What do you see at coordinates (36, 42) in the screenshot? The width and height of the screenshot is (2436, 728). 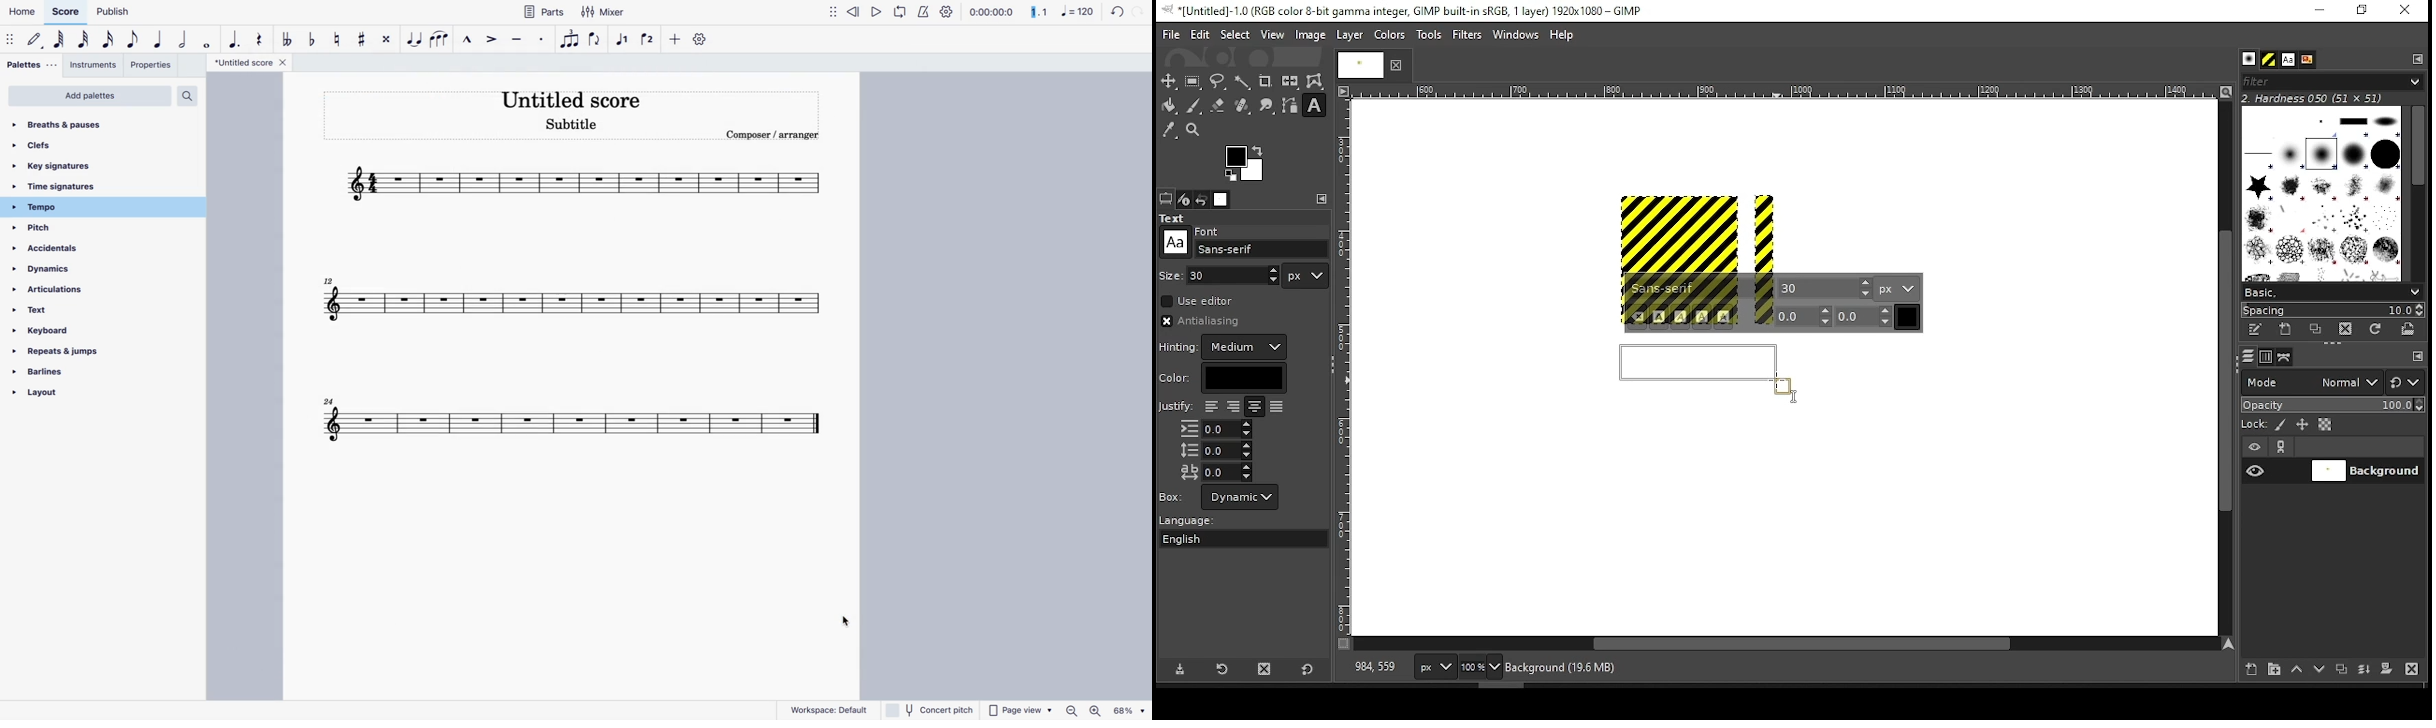 I see `default` at bounding box center [36, 42].